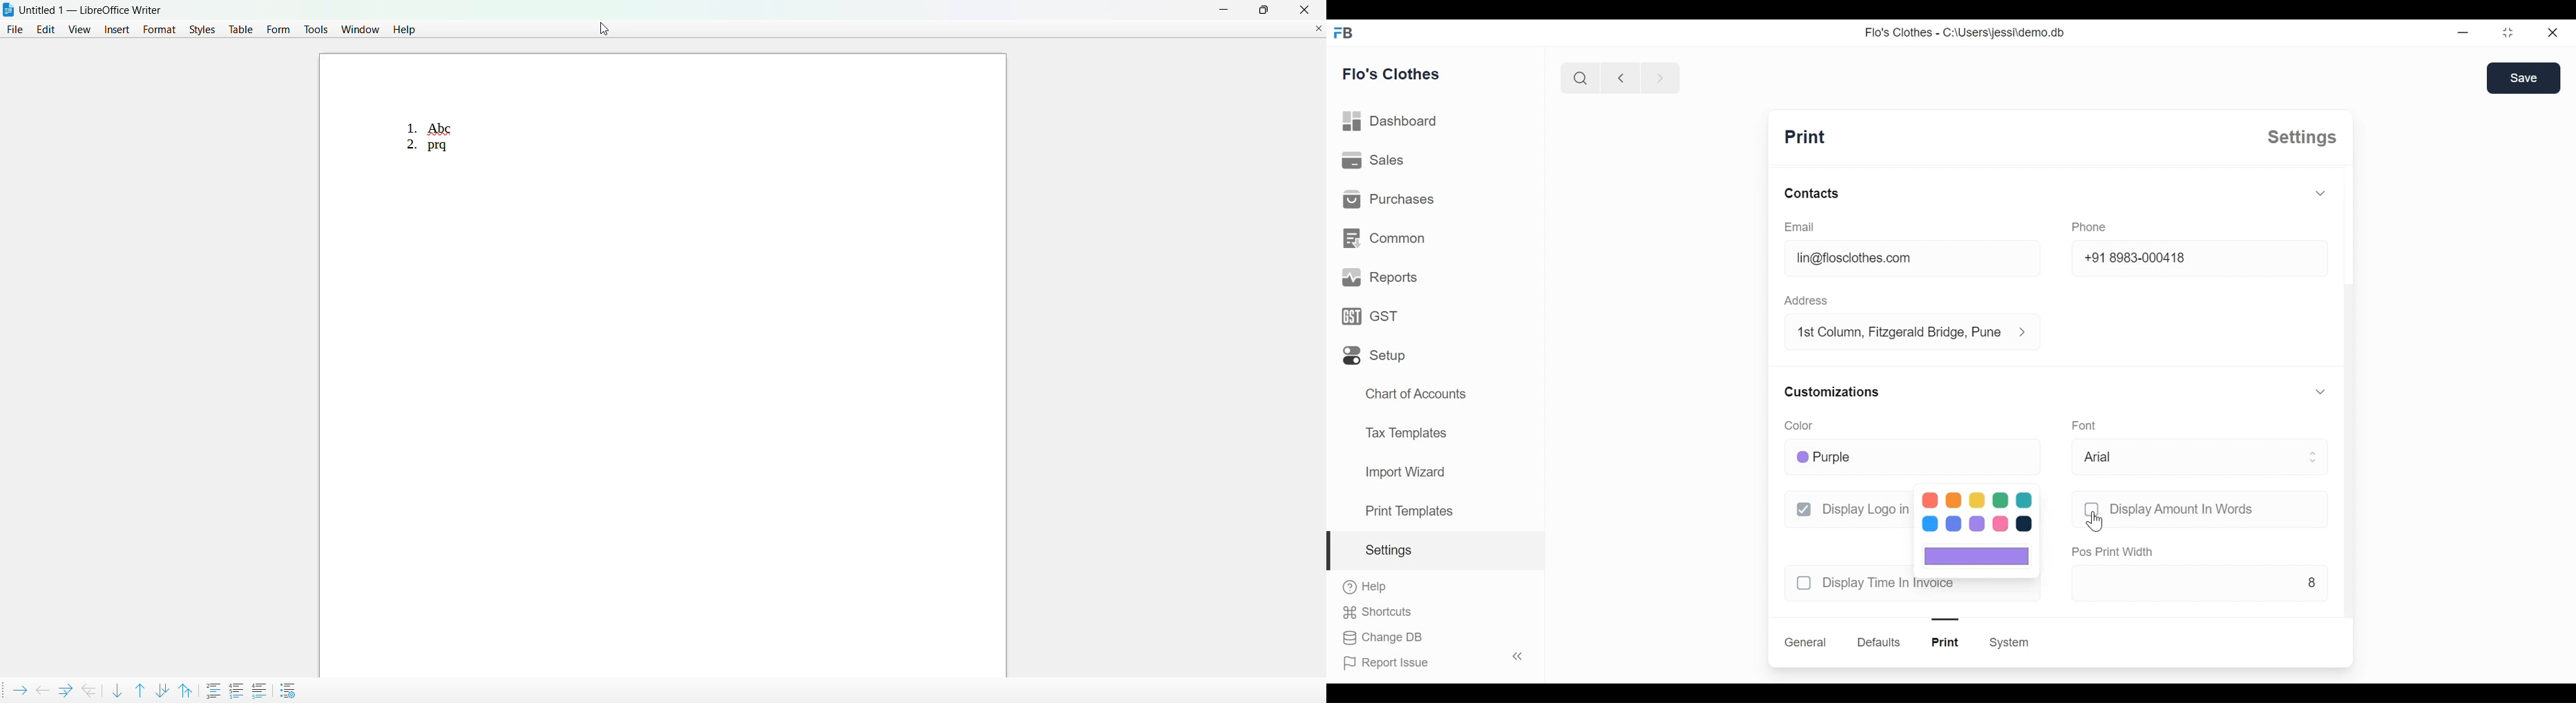 This screenshot has height=728, width=2576. I want to click on address, so click(1806, 301).